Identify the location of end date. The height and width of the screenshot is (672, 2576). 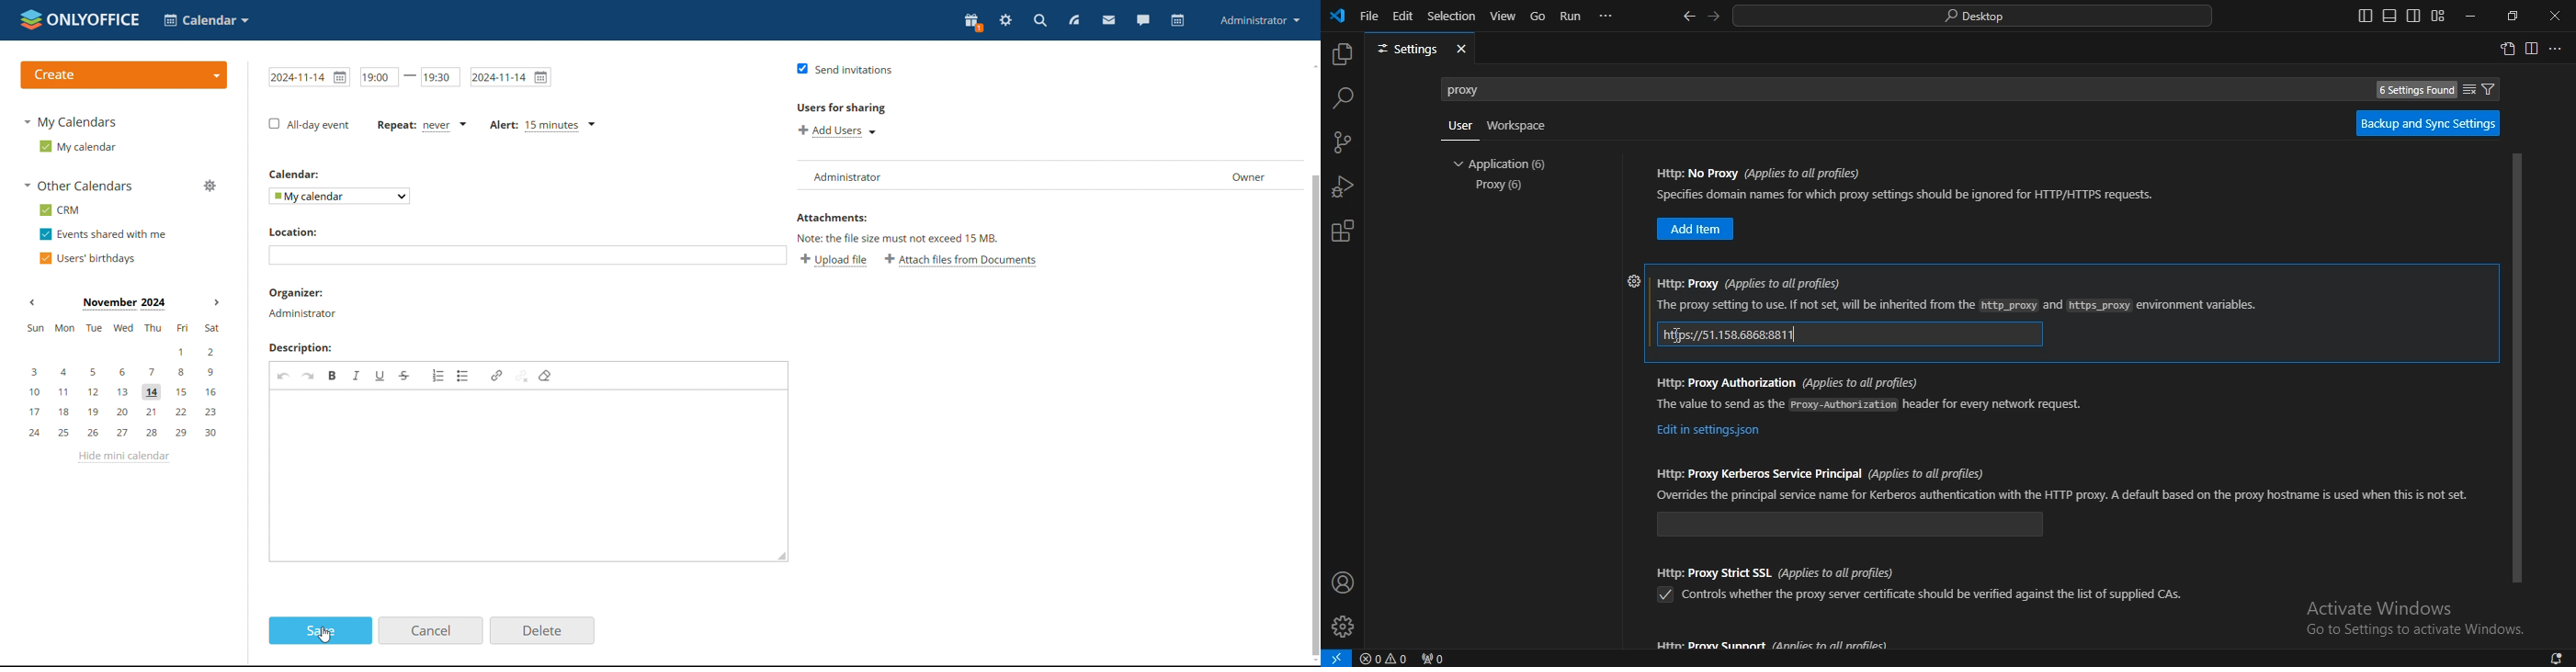
(506, 78).